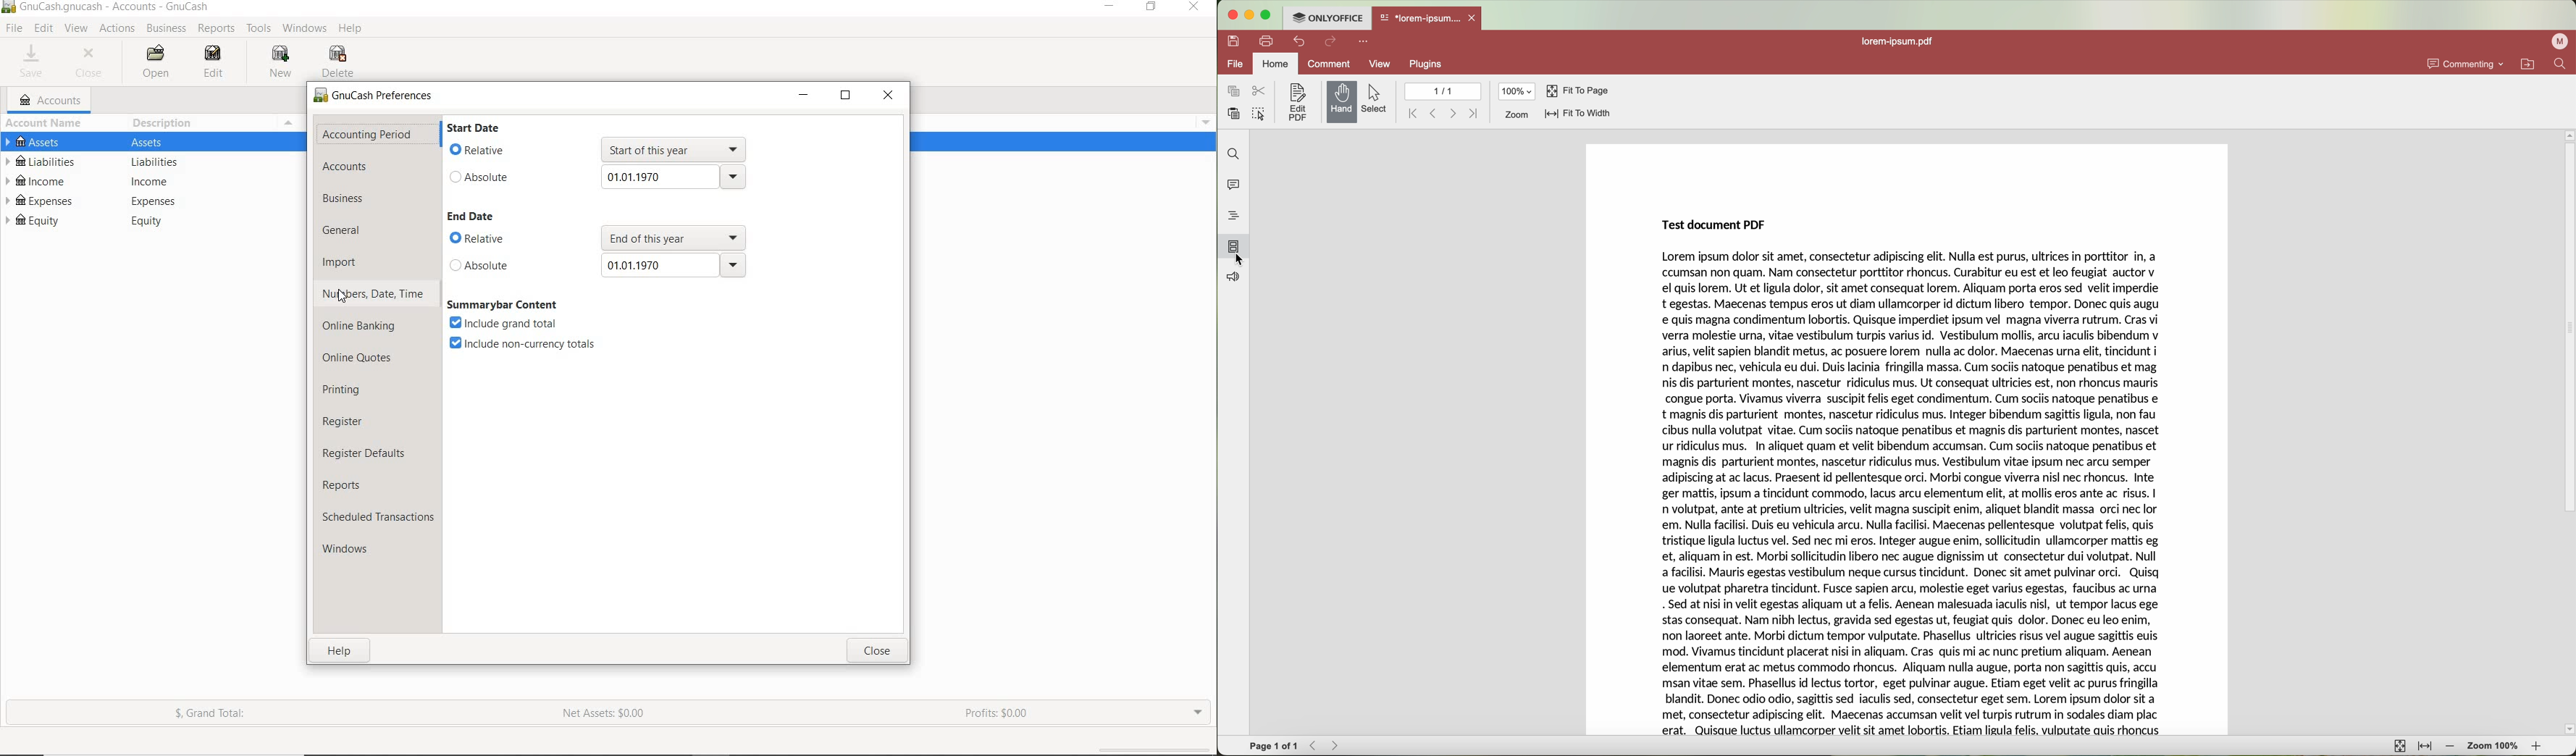 This screenshot has width=2576, height=756. Describe the element at coordinates (2401, 745) in the screenshot. I see `fit to page` at that location.